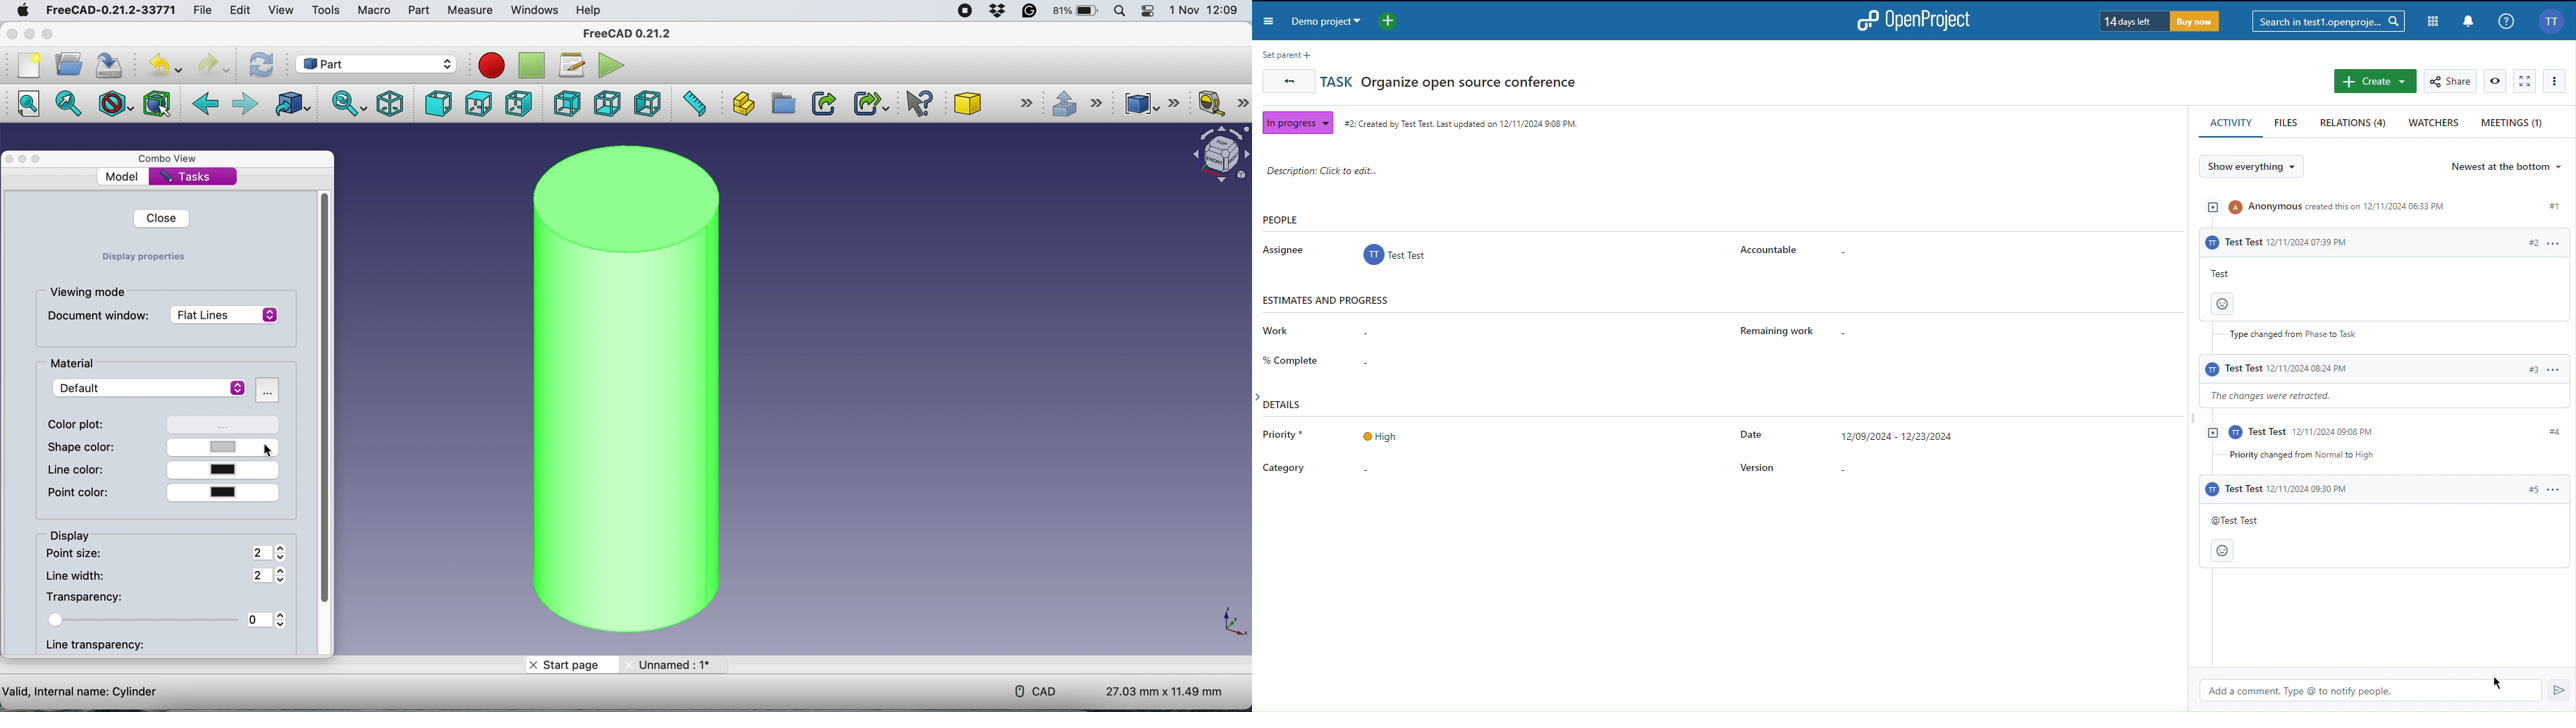 The width and height of the screenshot is (2576, 728). I want to click on cylinder details, so click(81, 693).